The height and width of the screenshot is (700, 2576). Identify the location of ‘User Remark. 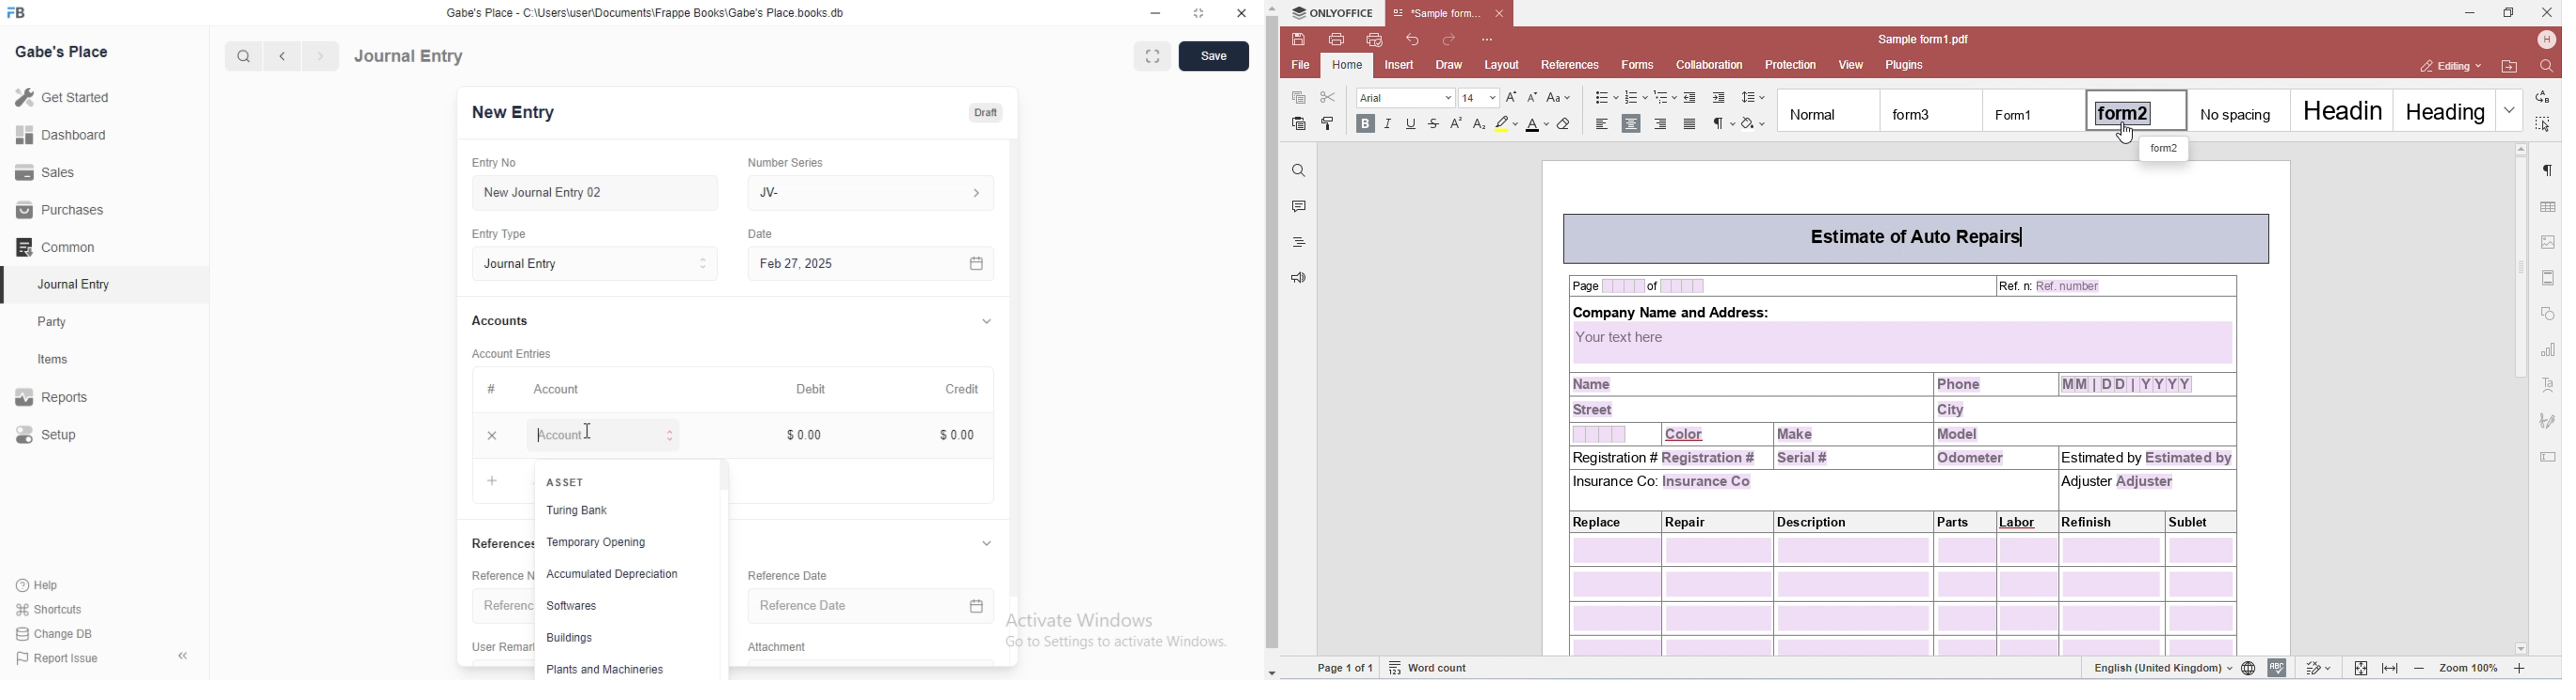
(499, 645).